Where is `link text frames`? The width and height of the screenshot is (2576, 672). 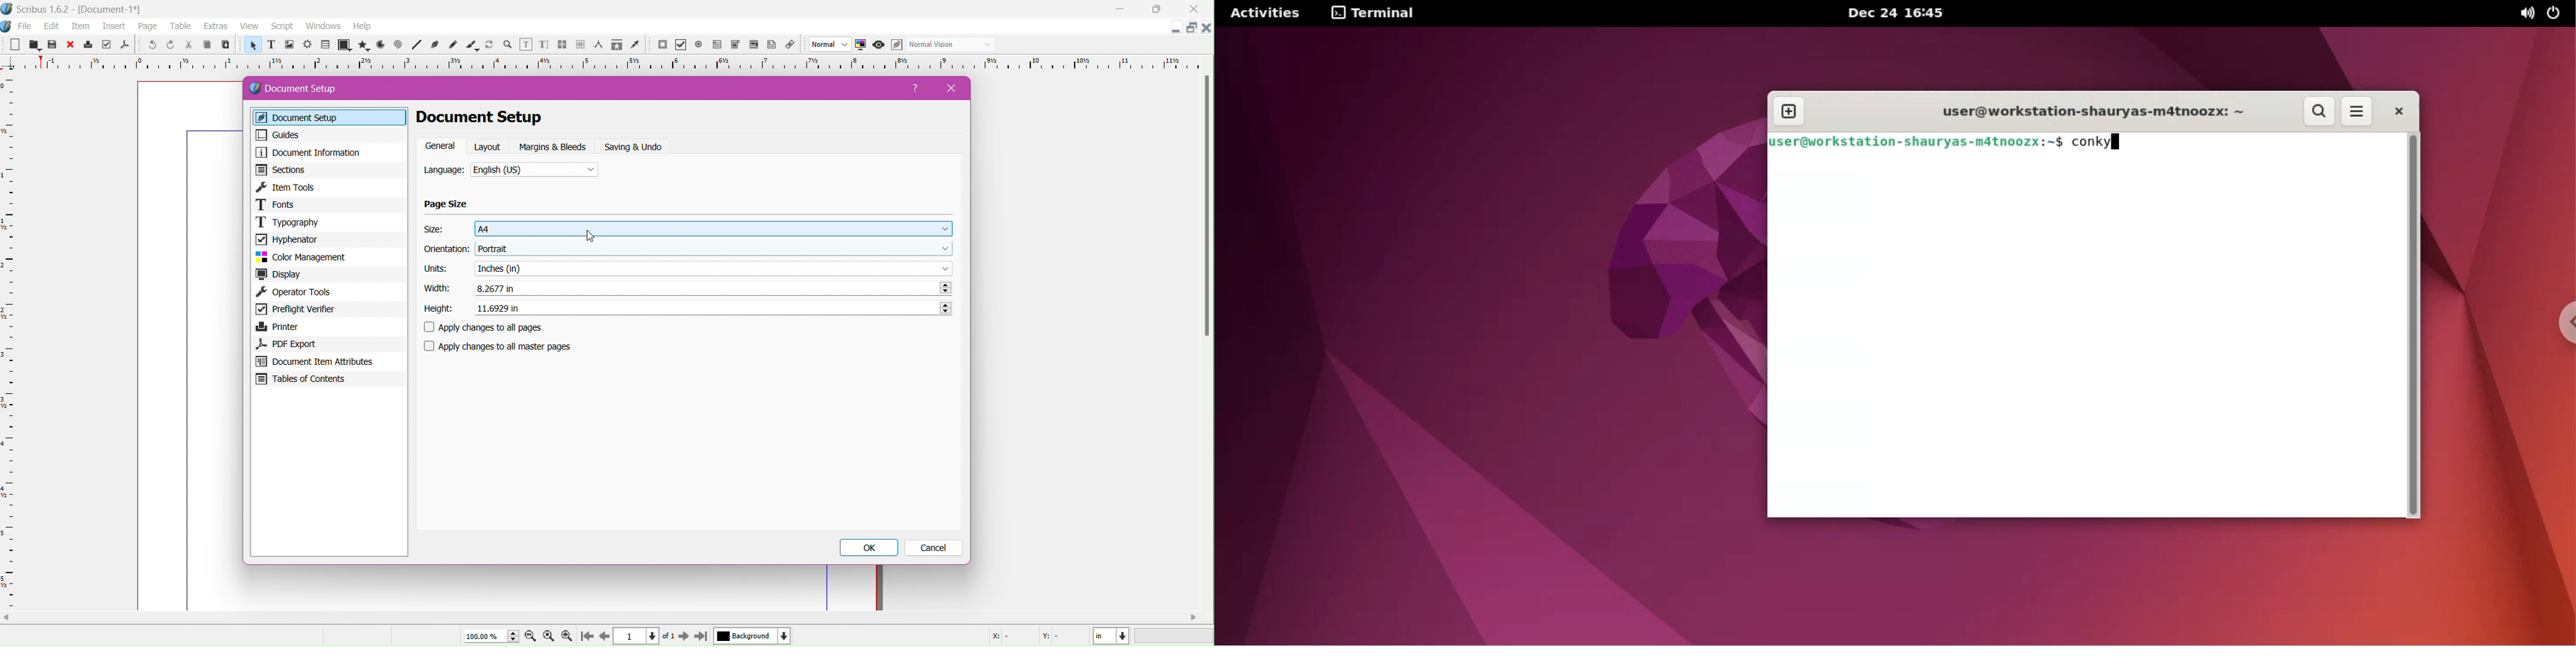 link text frames is located at coordinates (562, 45).